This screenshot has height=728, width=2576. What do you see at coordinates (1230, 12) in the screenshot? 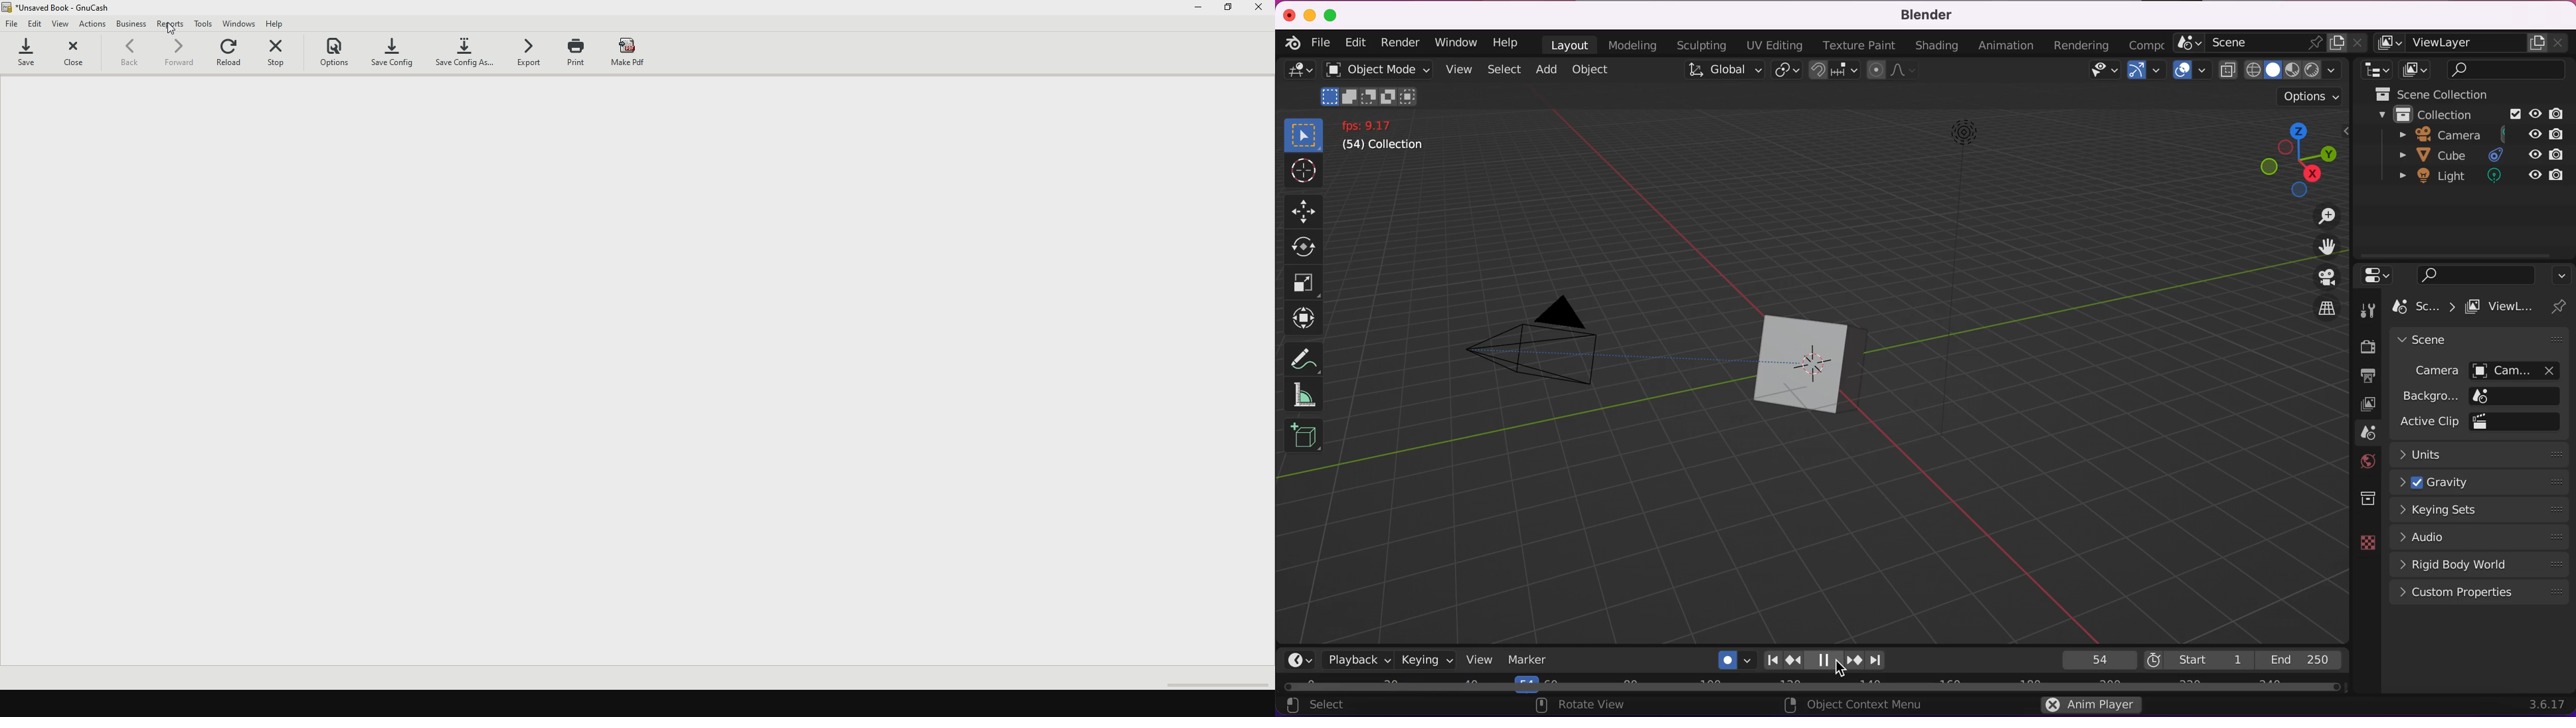
I see `maximize` at bounding box center [1230, 12].